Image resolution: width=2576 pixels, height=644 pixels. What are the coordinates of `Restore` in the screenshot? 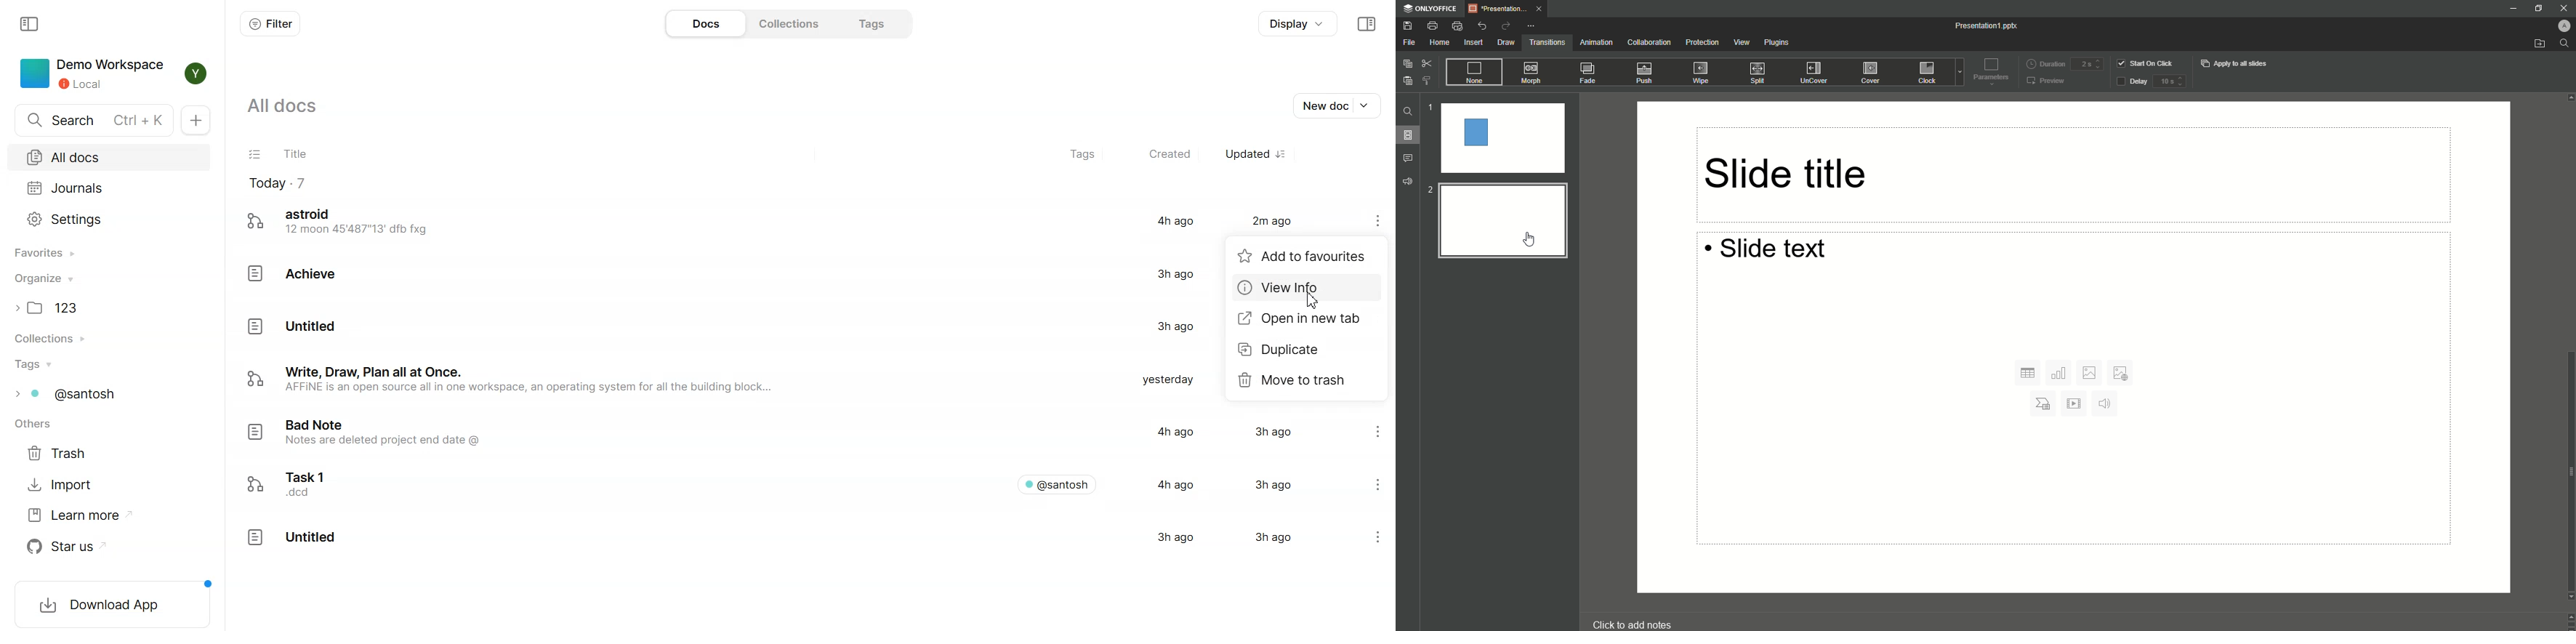 It's located at (2536, 8).